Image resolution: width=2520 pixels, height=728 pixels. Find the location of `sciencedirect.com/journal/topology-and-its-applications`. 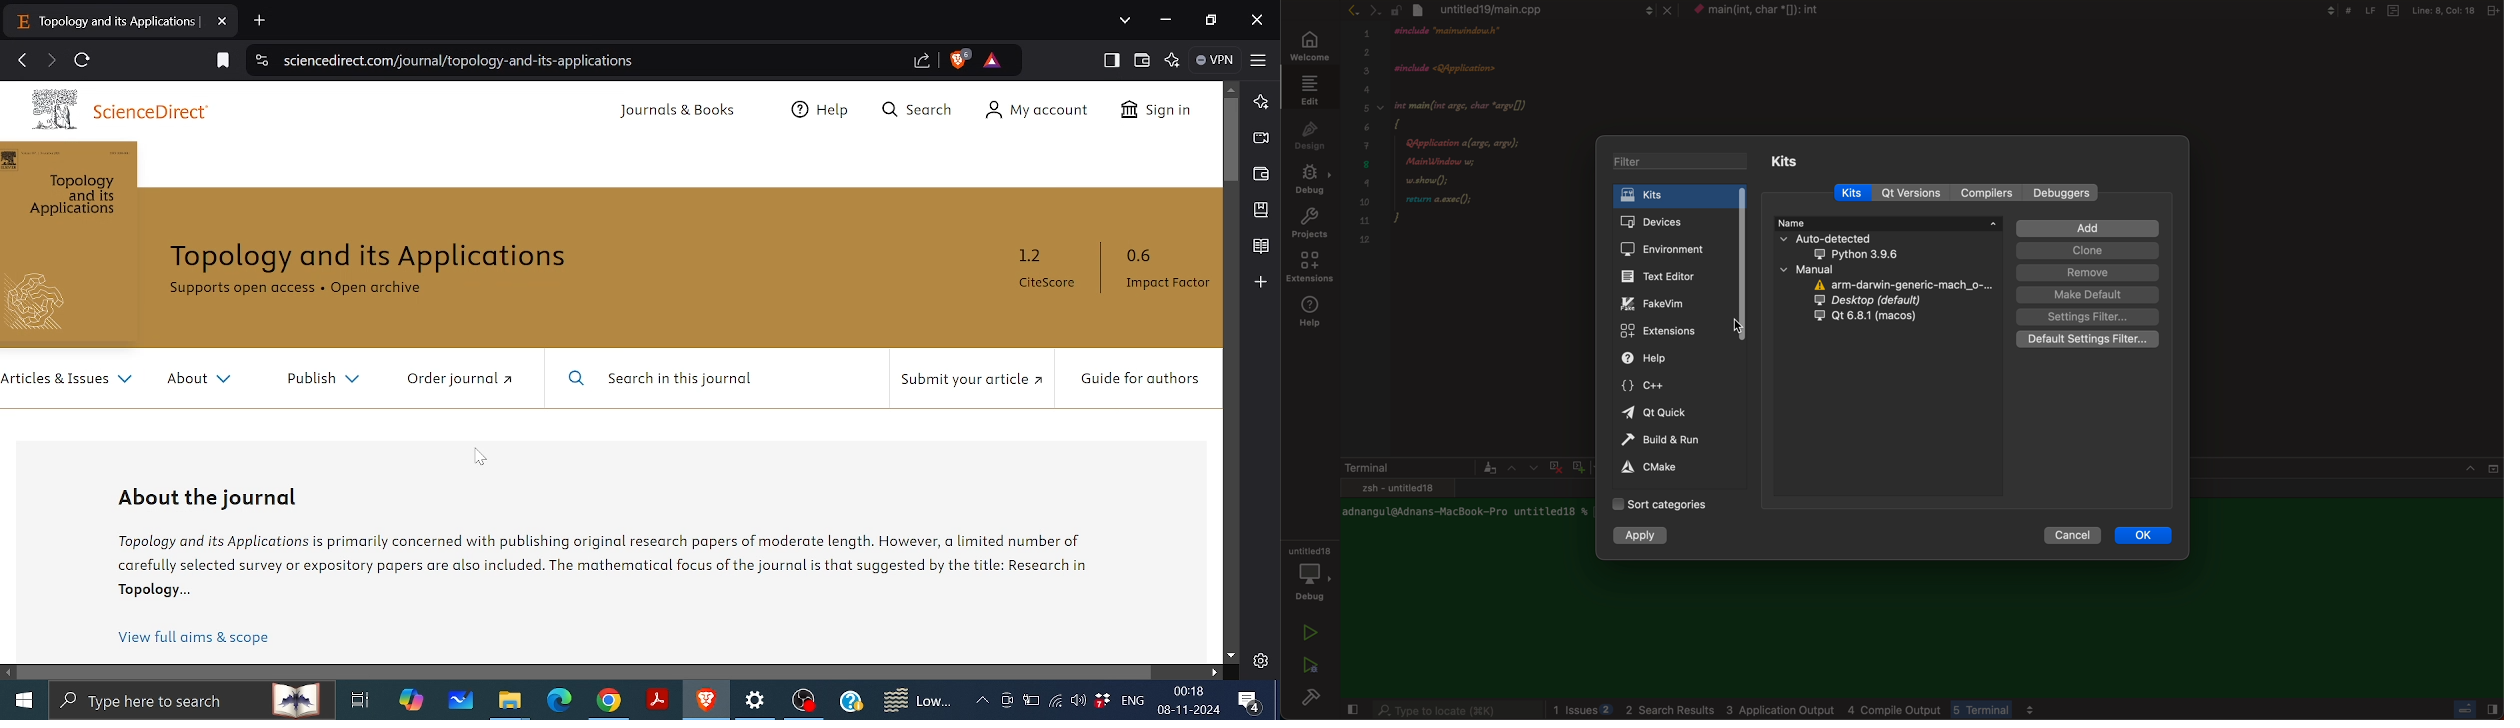

sciencedirect.com/journal/topology-and-its-applications is located at coordinates (457, 60).